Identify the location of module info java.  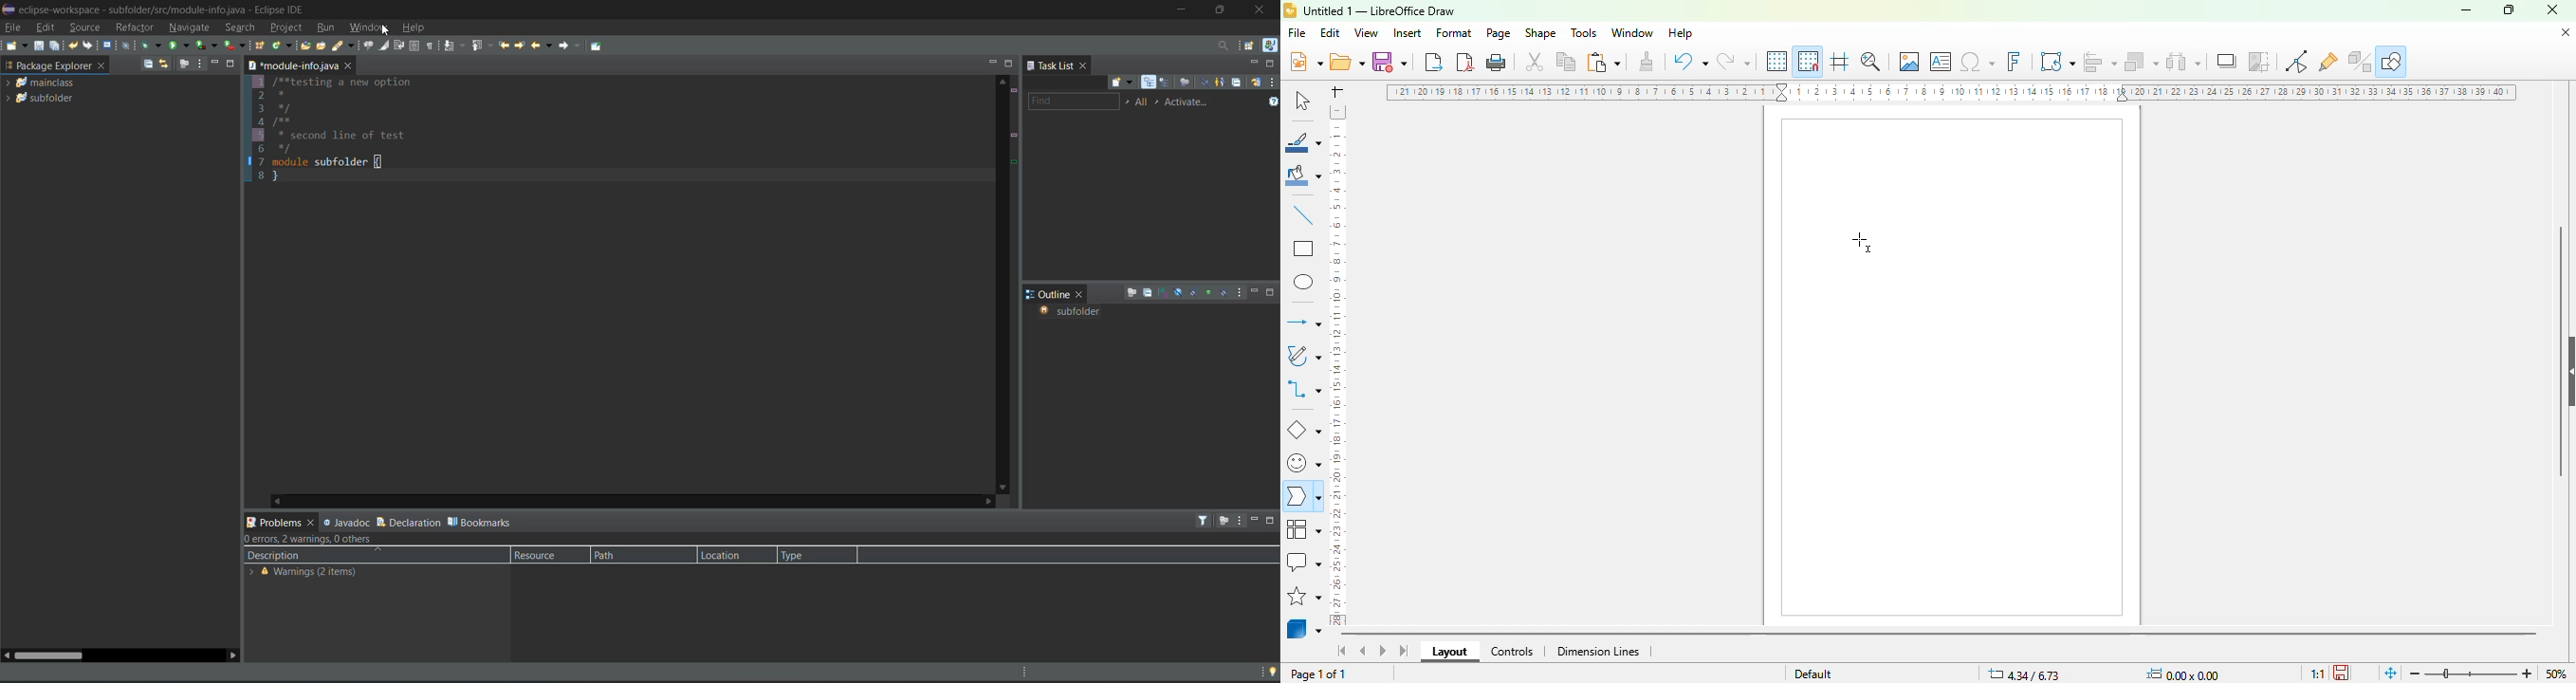
(295, 65).